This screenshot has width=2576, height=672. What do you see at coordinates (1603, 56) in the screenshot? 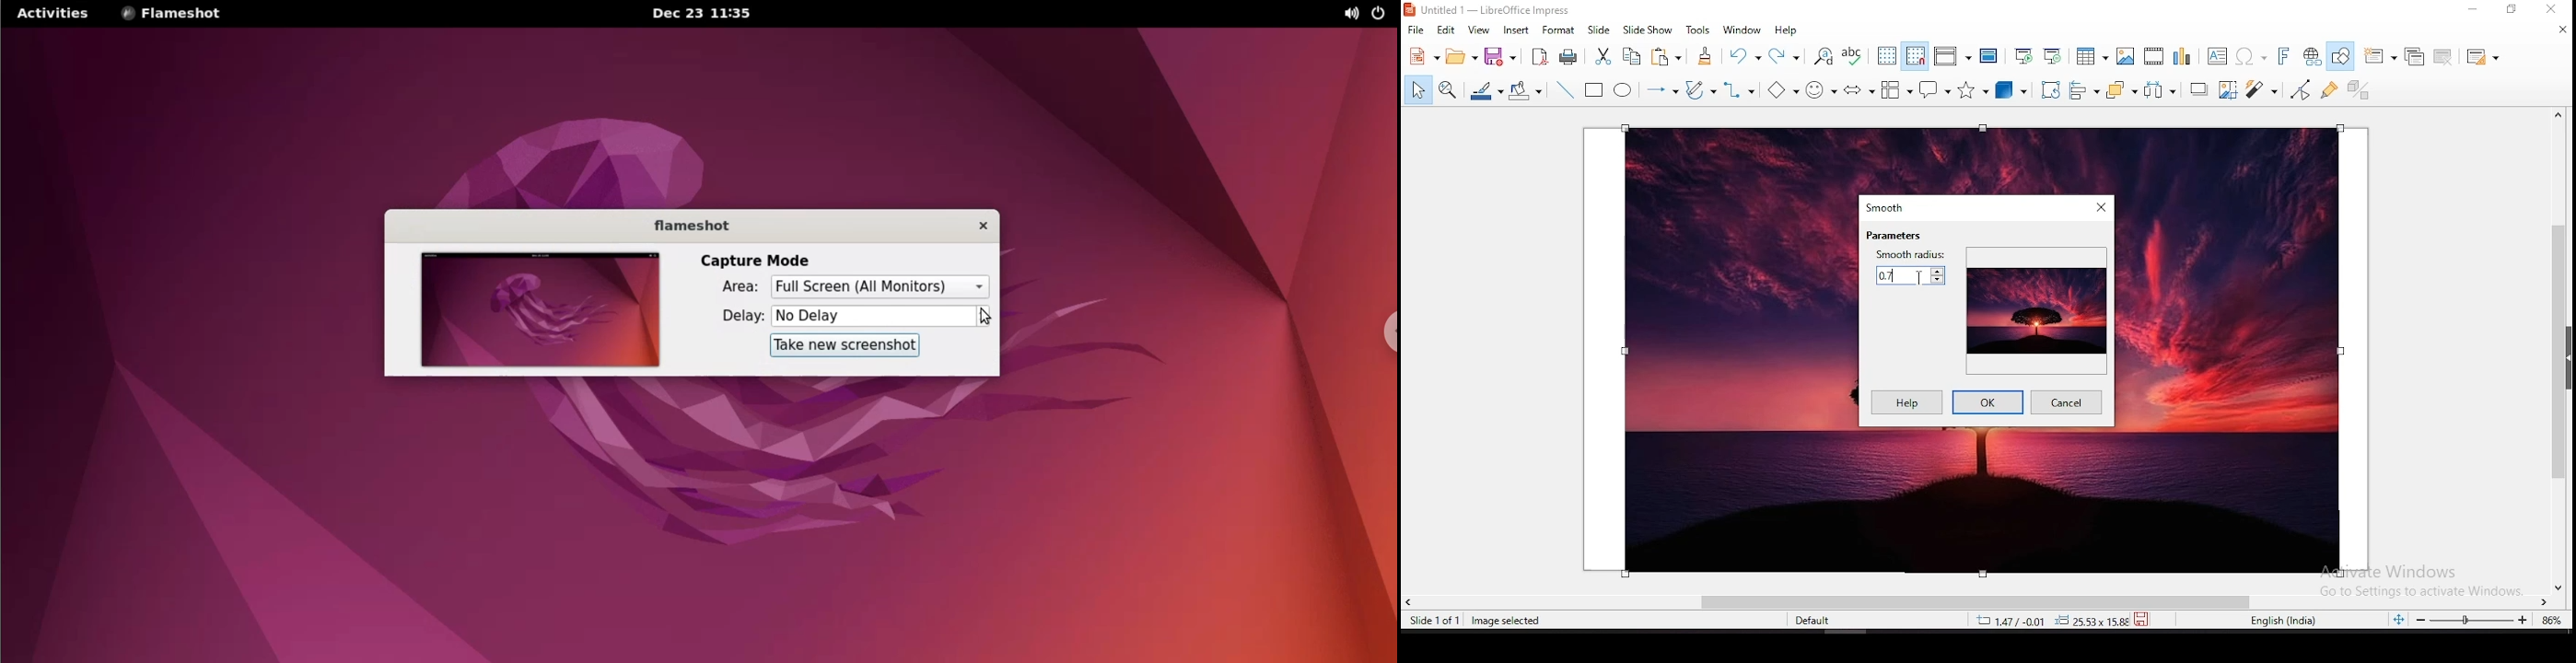
I see `cut` at bounding box center [1603, 56].